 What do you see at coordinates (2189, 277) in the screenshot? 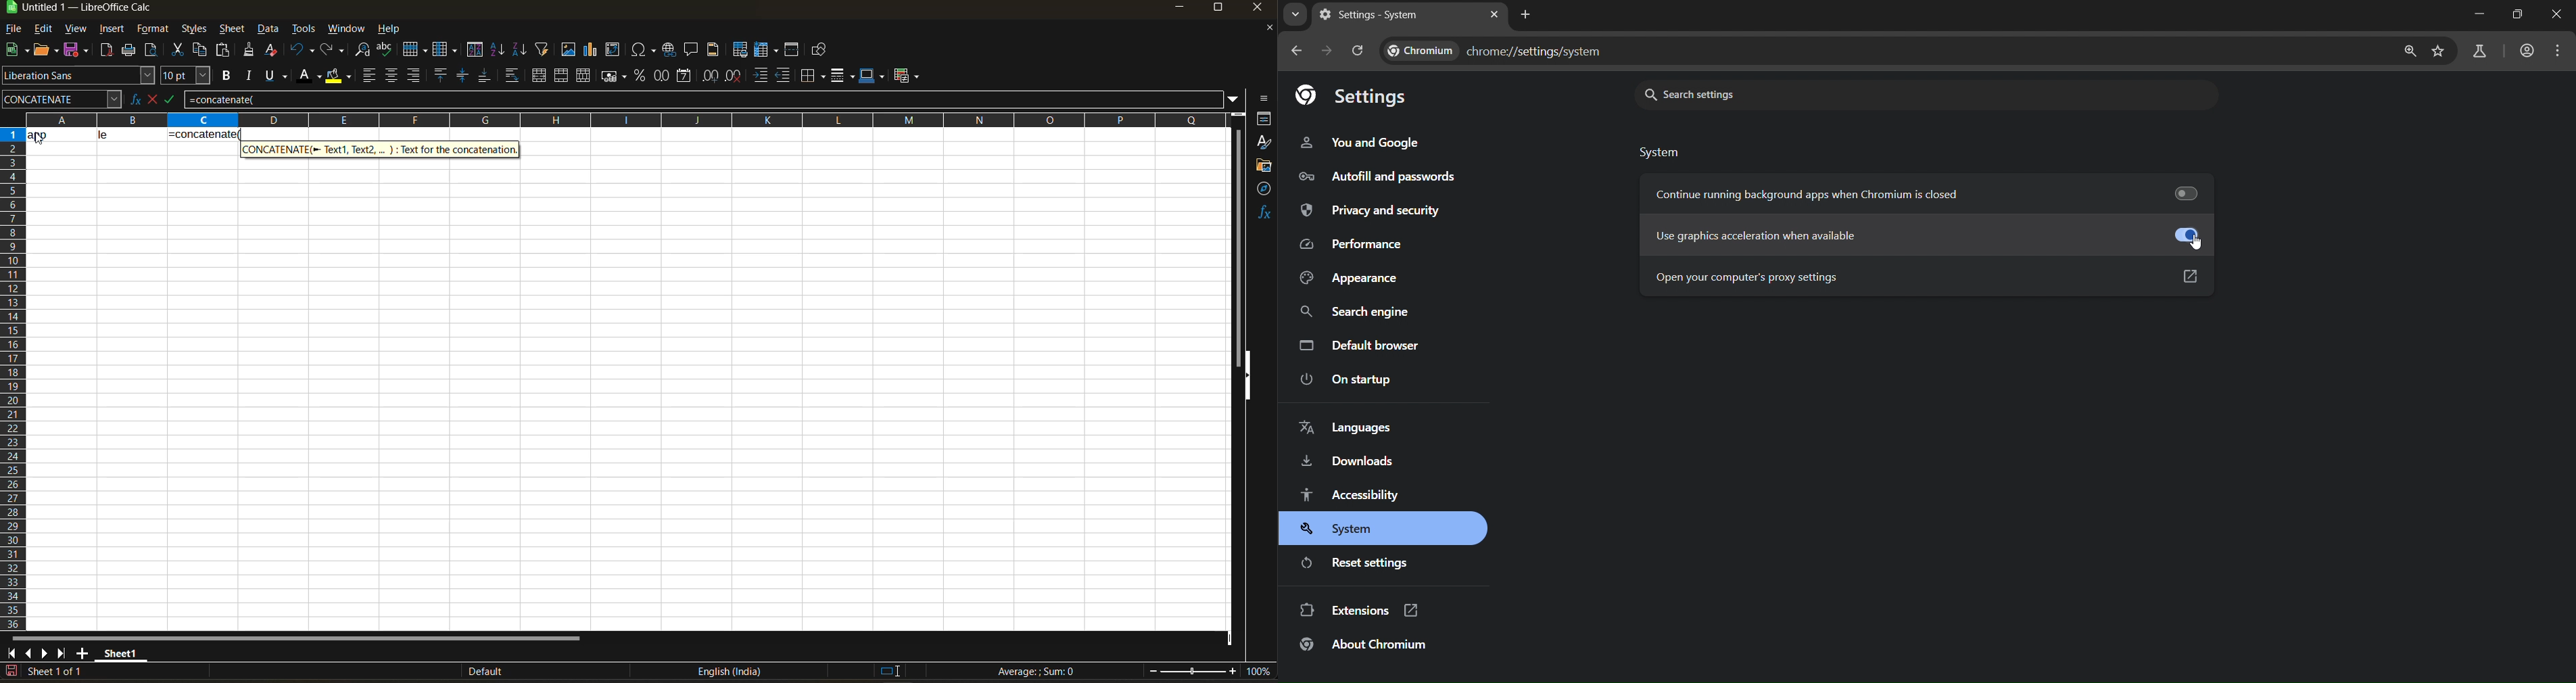
I see `Open link in new tab` at bounding box center [2189, 277].